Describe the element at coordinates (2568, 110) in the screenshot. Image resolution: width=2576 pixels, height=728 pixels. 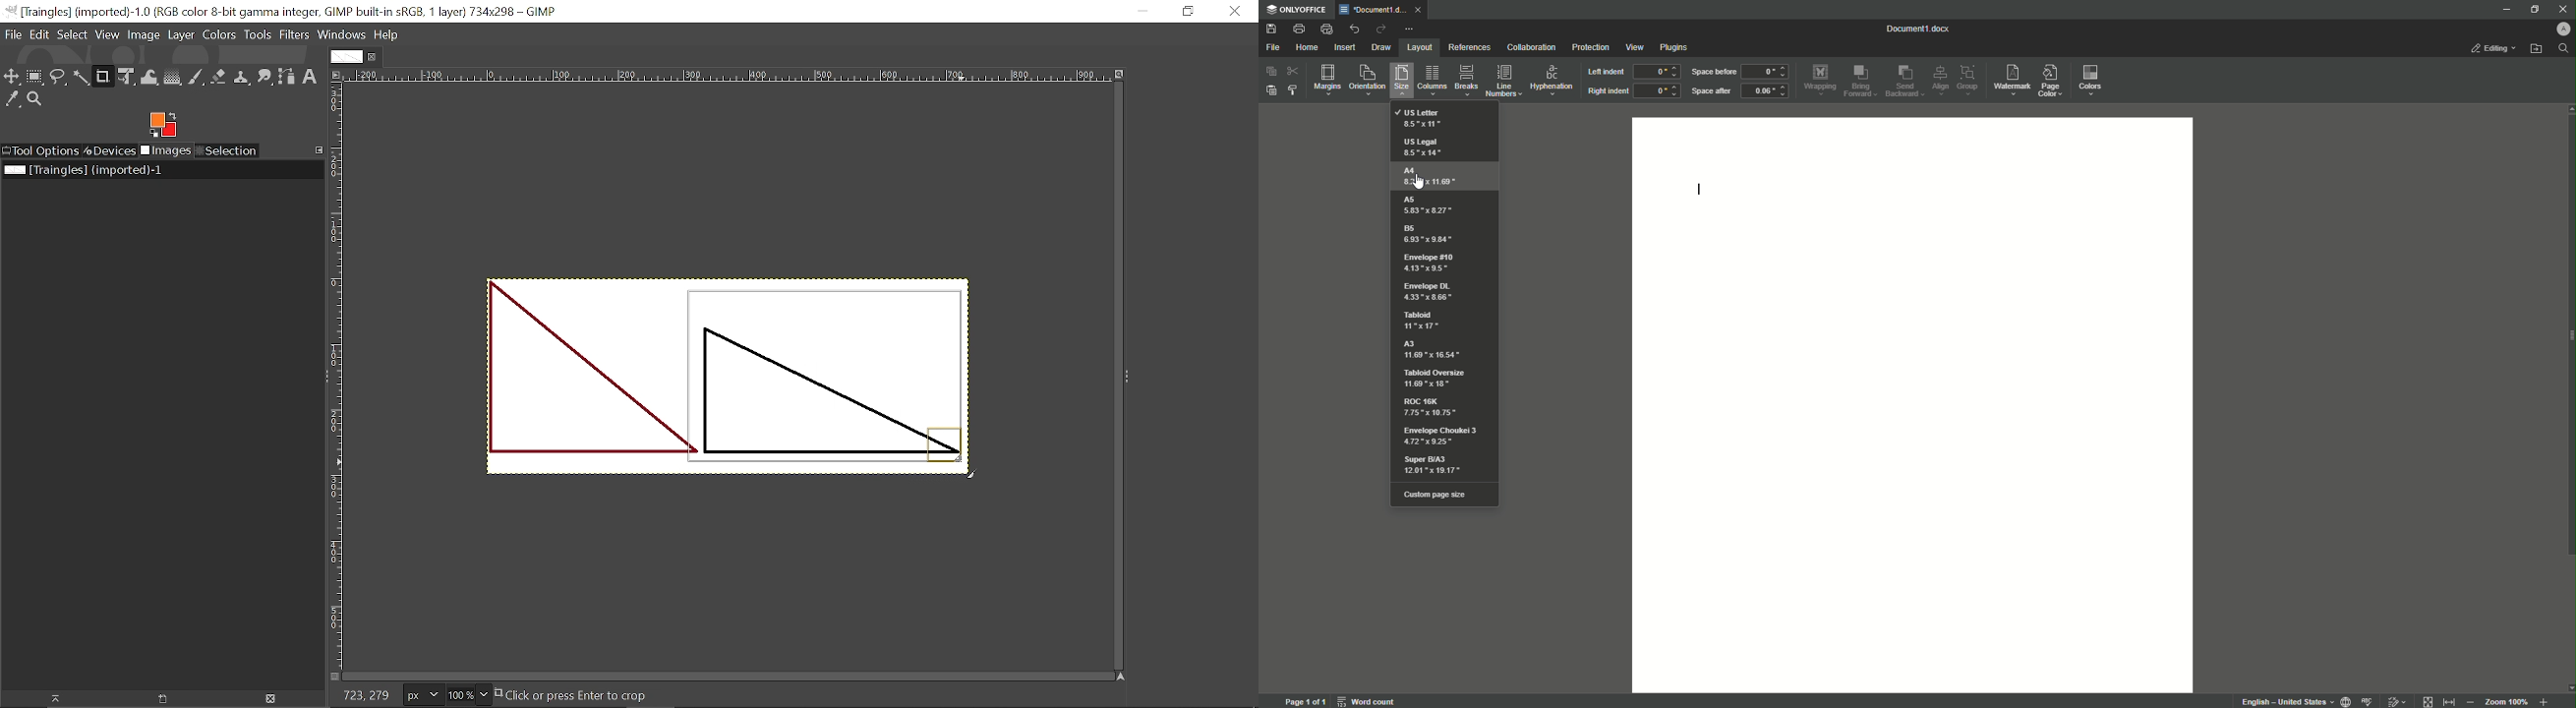
I see `Up` at that location.